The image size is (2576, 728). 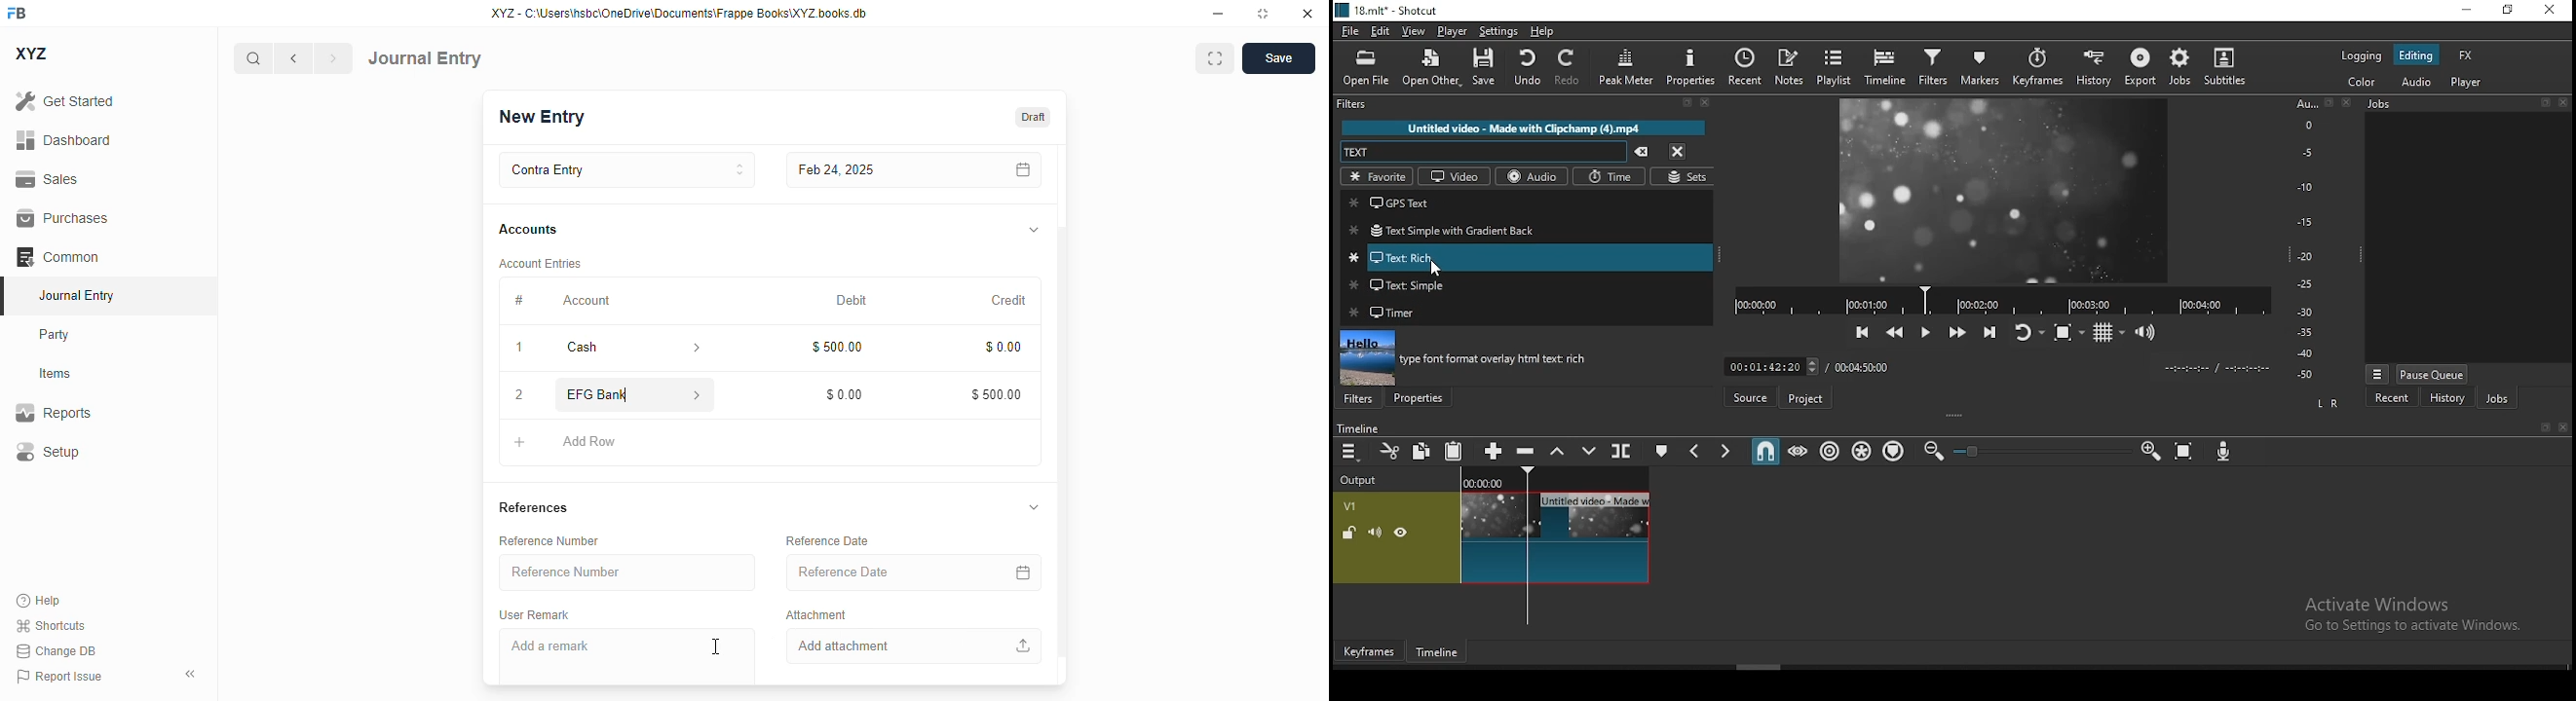 What do you see at coordinates (1376, 177) in the screenshot?
I see `favorites` at bounding box center [1376, 177].